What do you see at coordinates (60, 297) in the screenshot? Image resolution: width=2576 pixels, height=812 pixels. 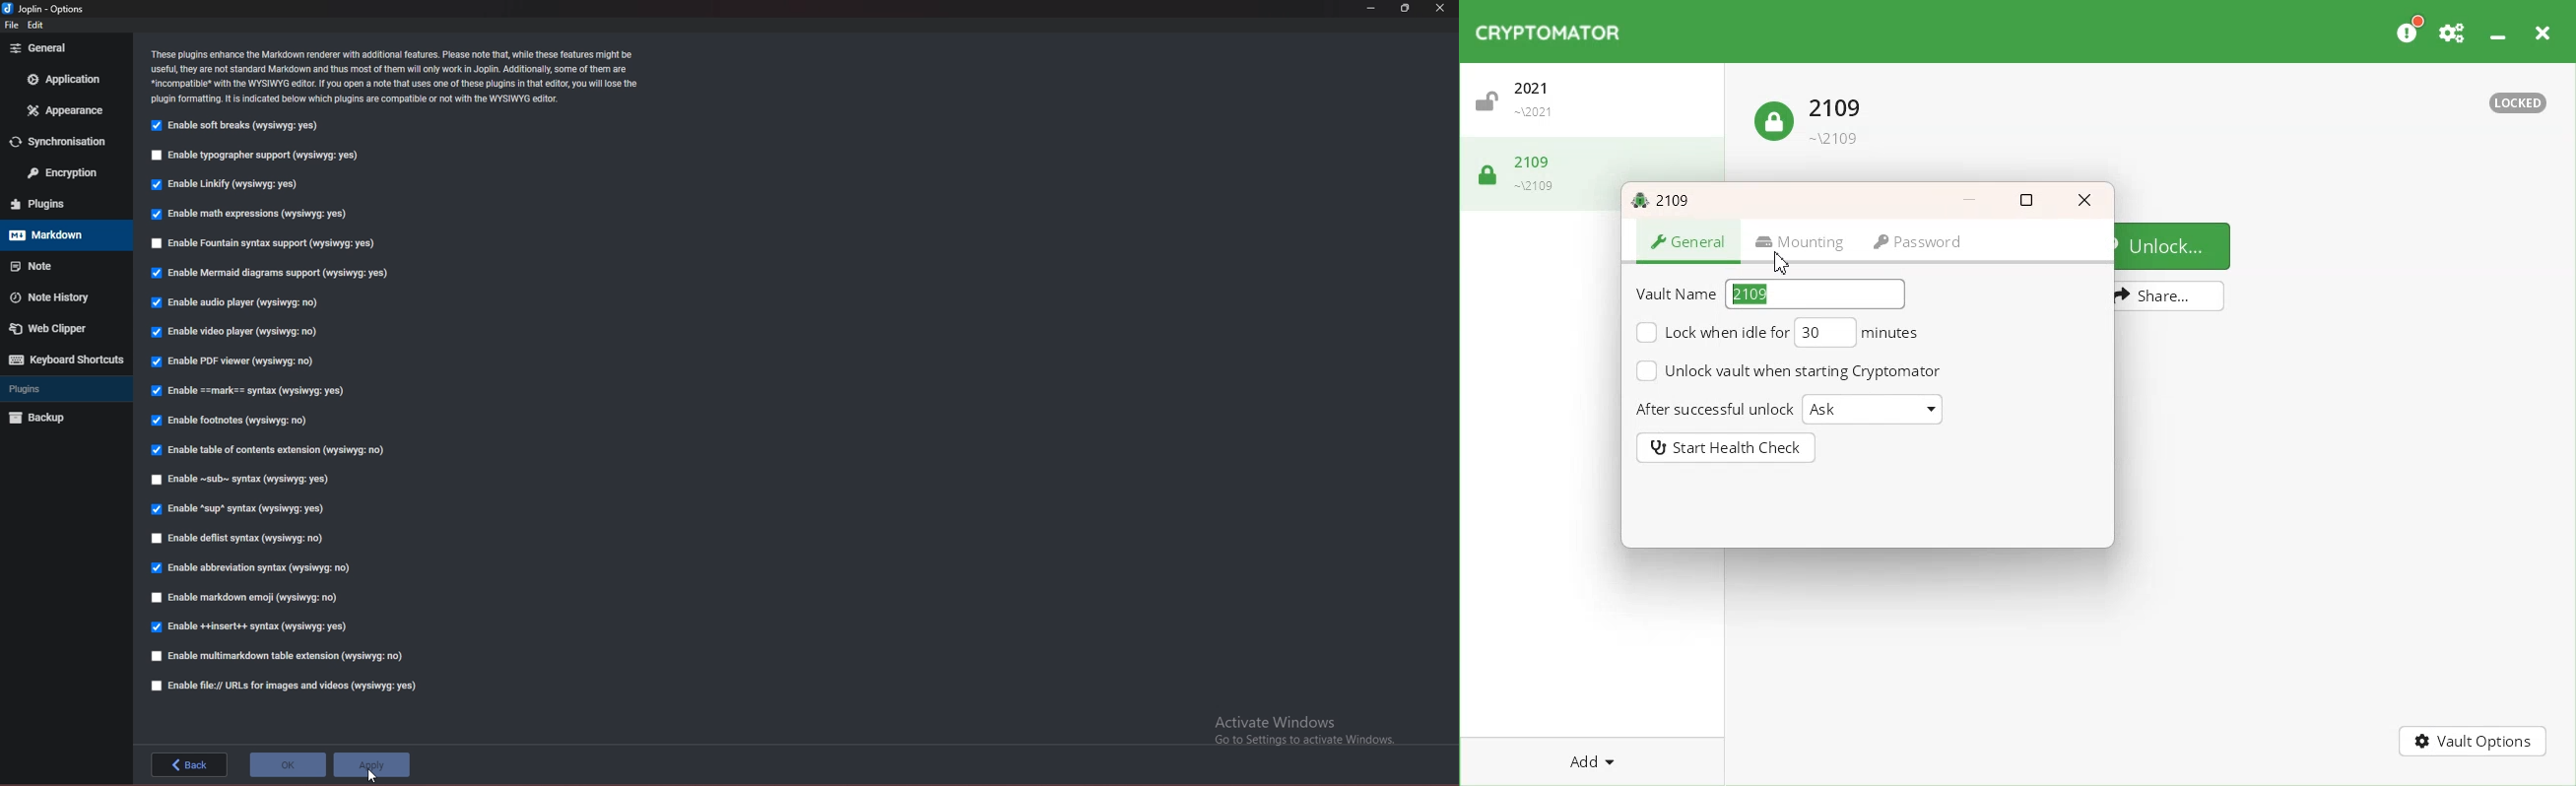 I see `note history` at bounding box center [60, 297].